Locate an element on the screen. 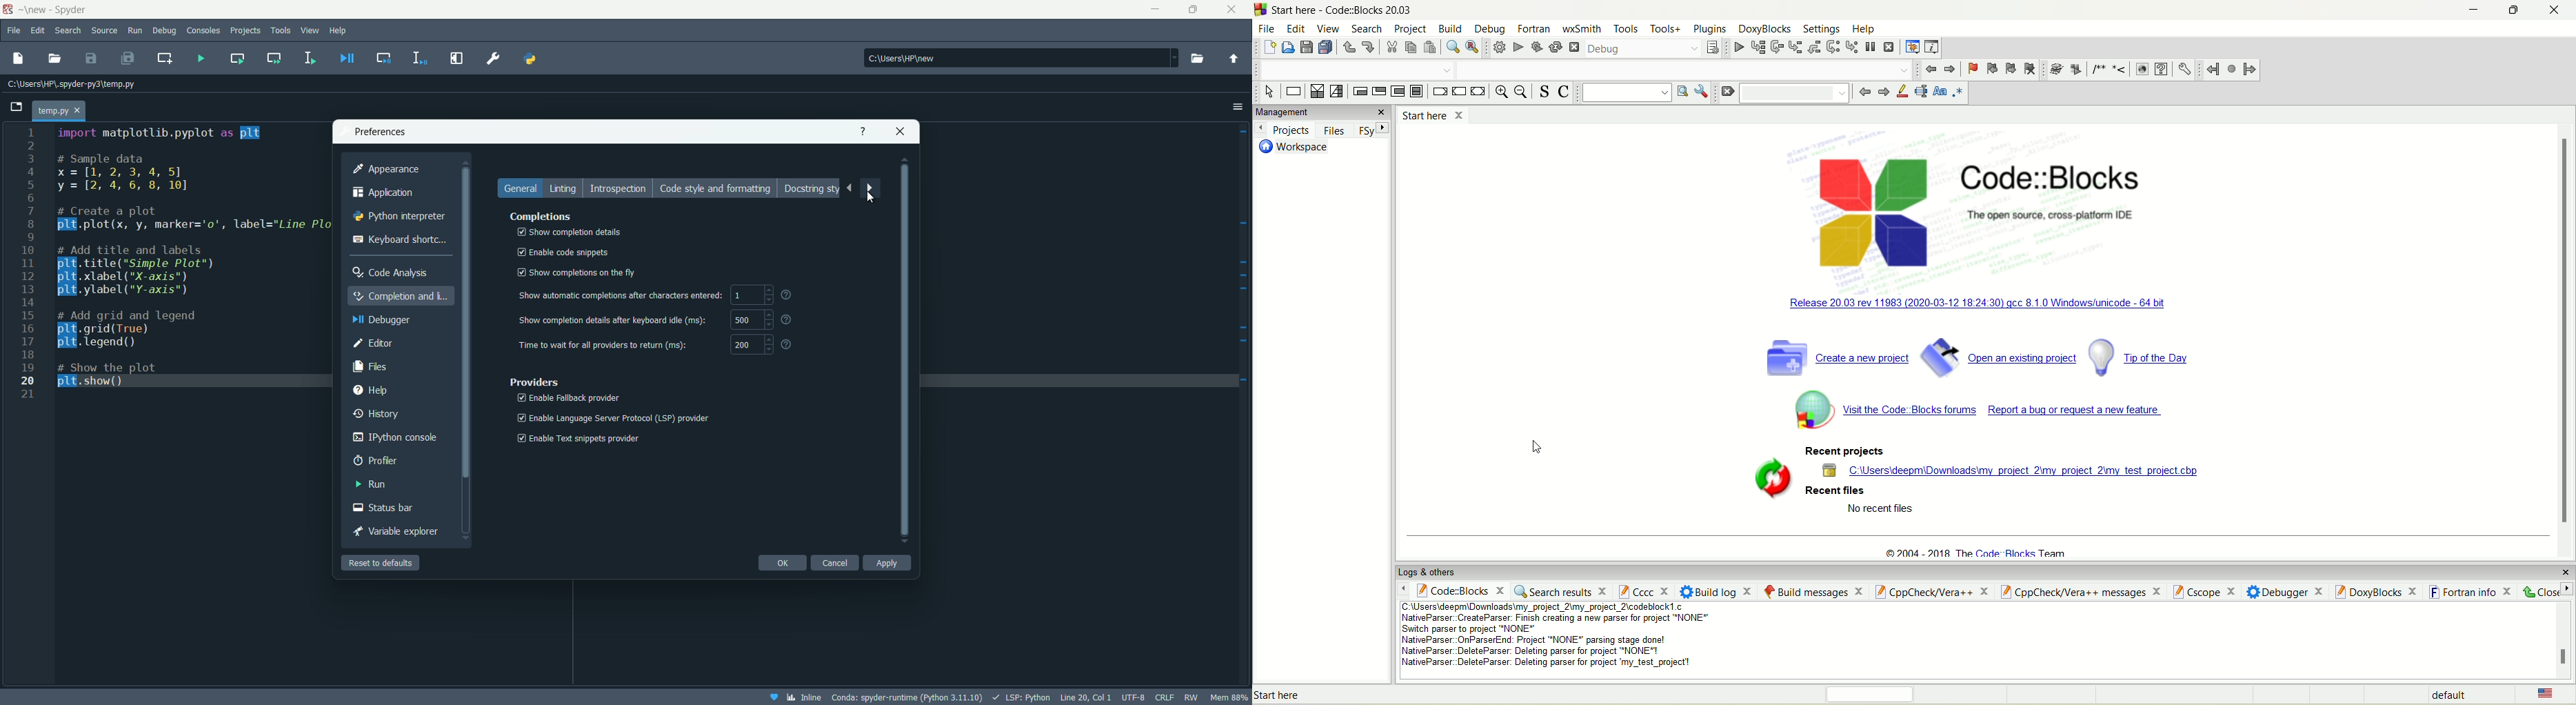 The height and width of the screenshot is (728, 2576). zoom in is located at coordinates (1502, 92).